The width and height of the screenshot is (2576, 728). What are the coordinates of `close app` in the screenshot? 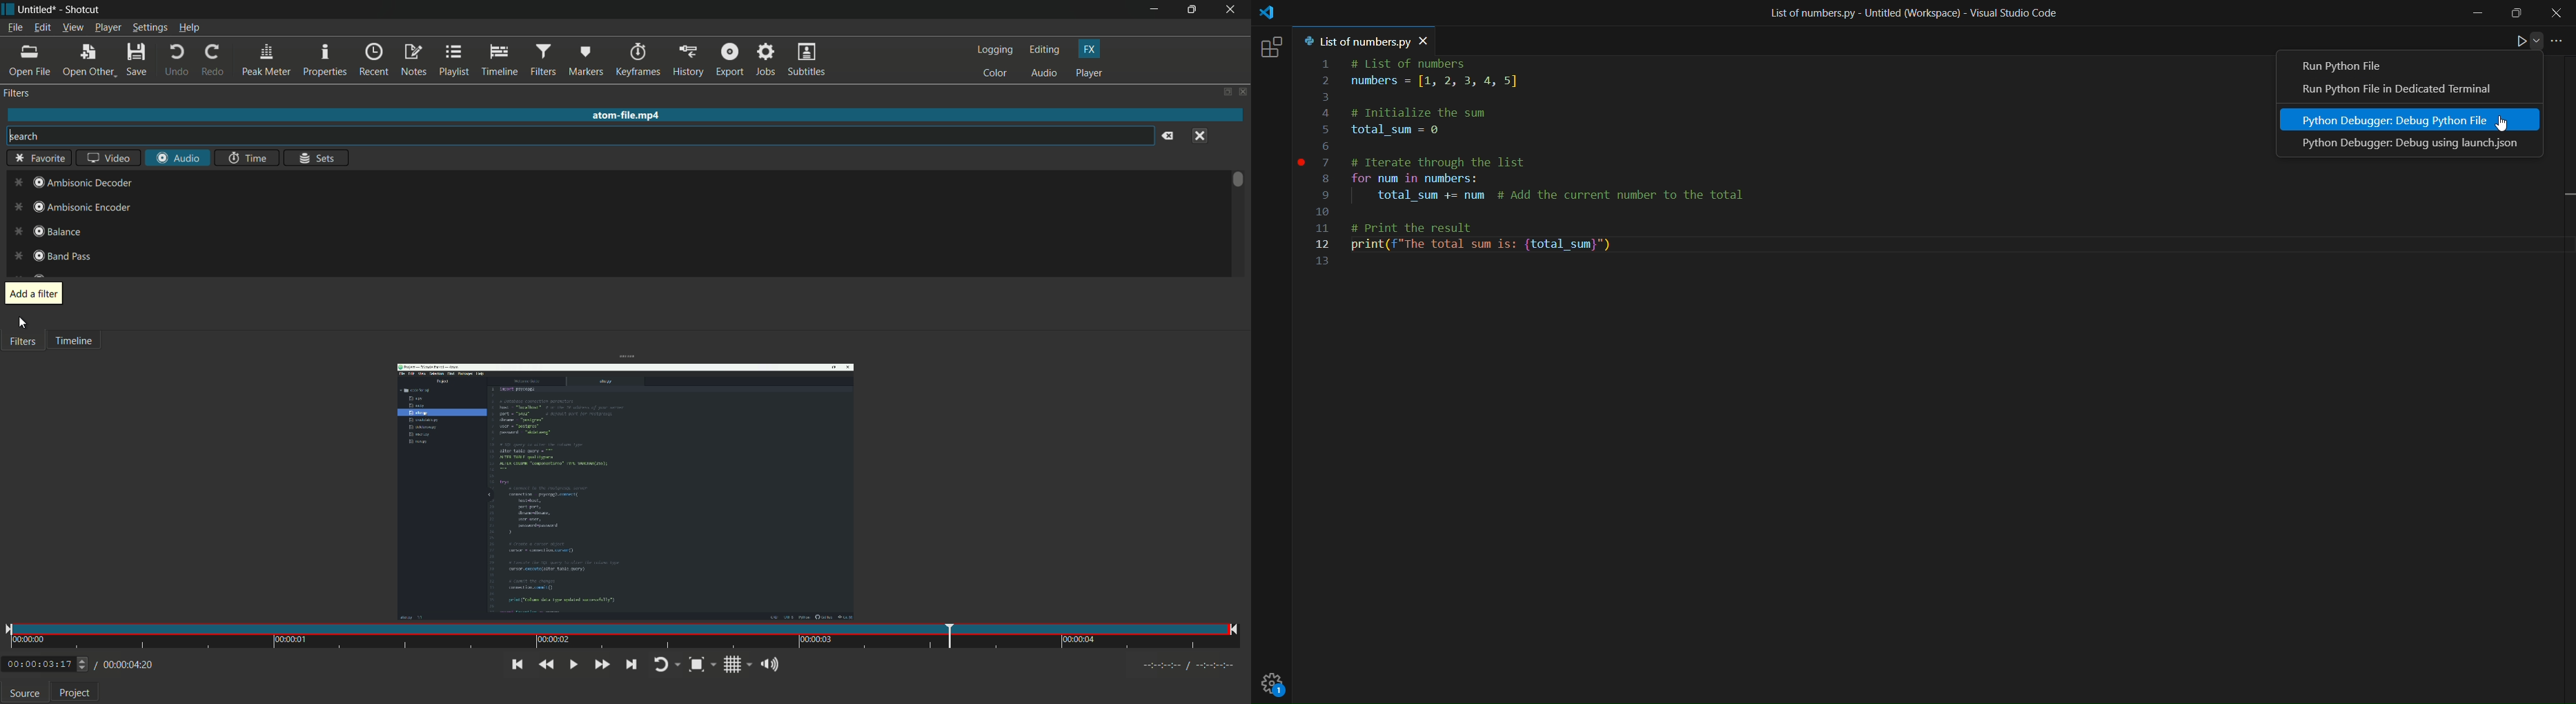 It's located at (1233, 10).